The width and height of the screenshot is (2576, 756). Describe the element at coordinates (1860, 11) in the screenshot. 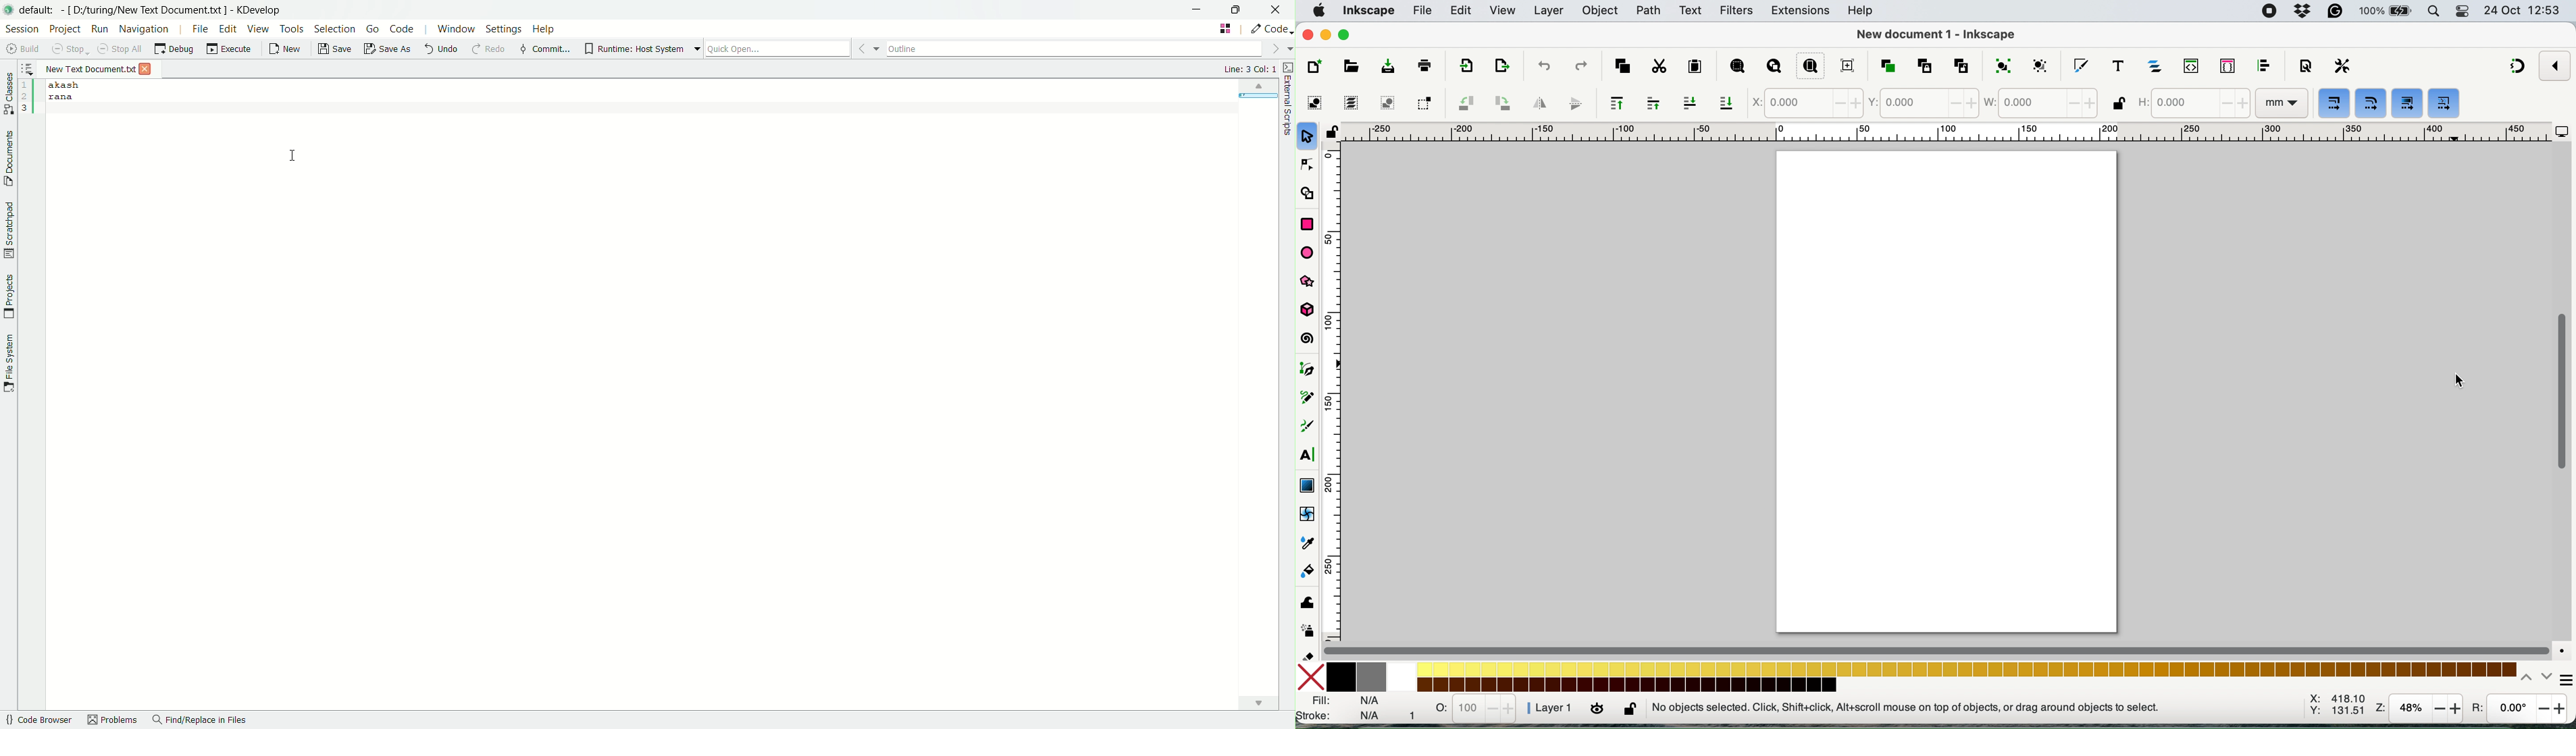

I see `help` at that location.